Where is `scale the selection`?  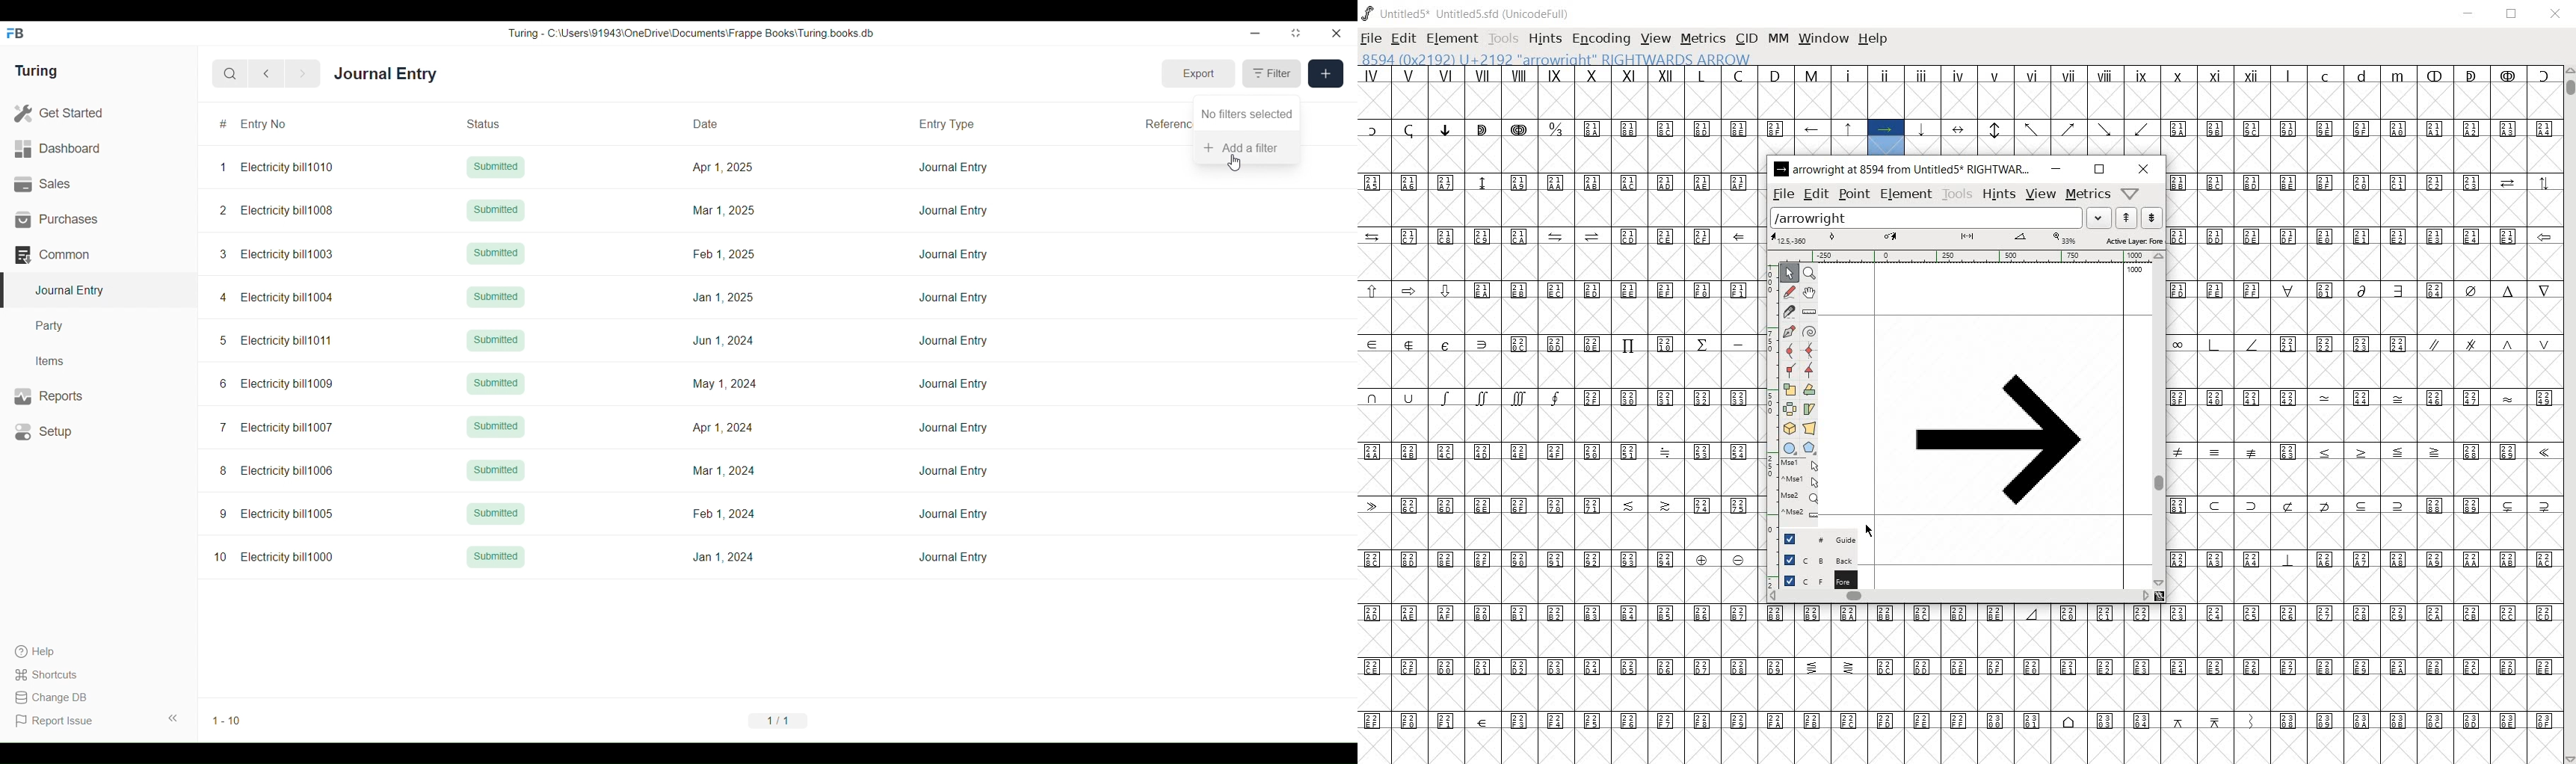
scale the selection is located at coordinates (1790, 389).